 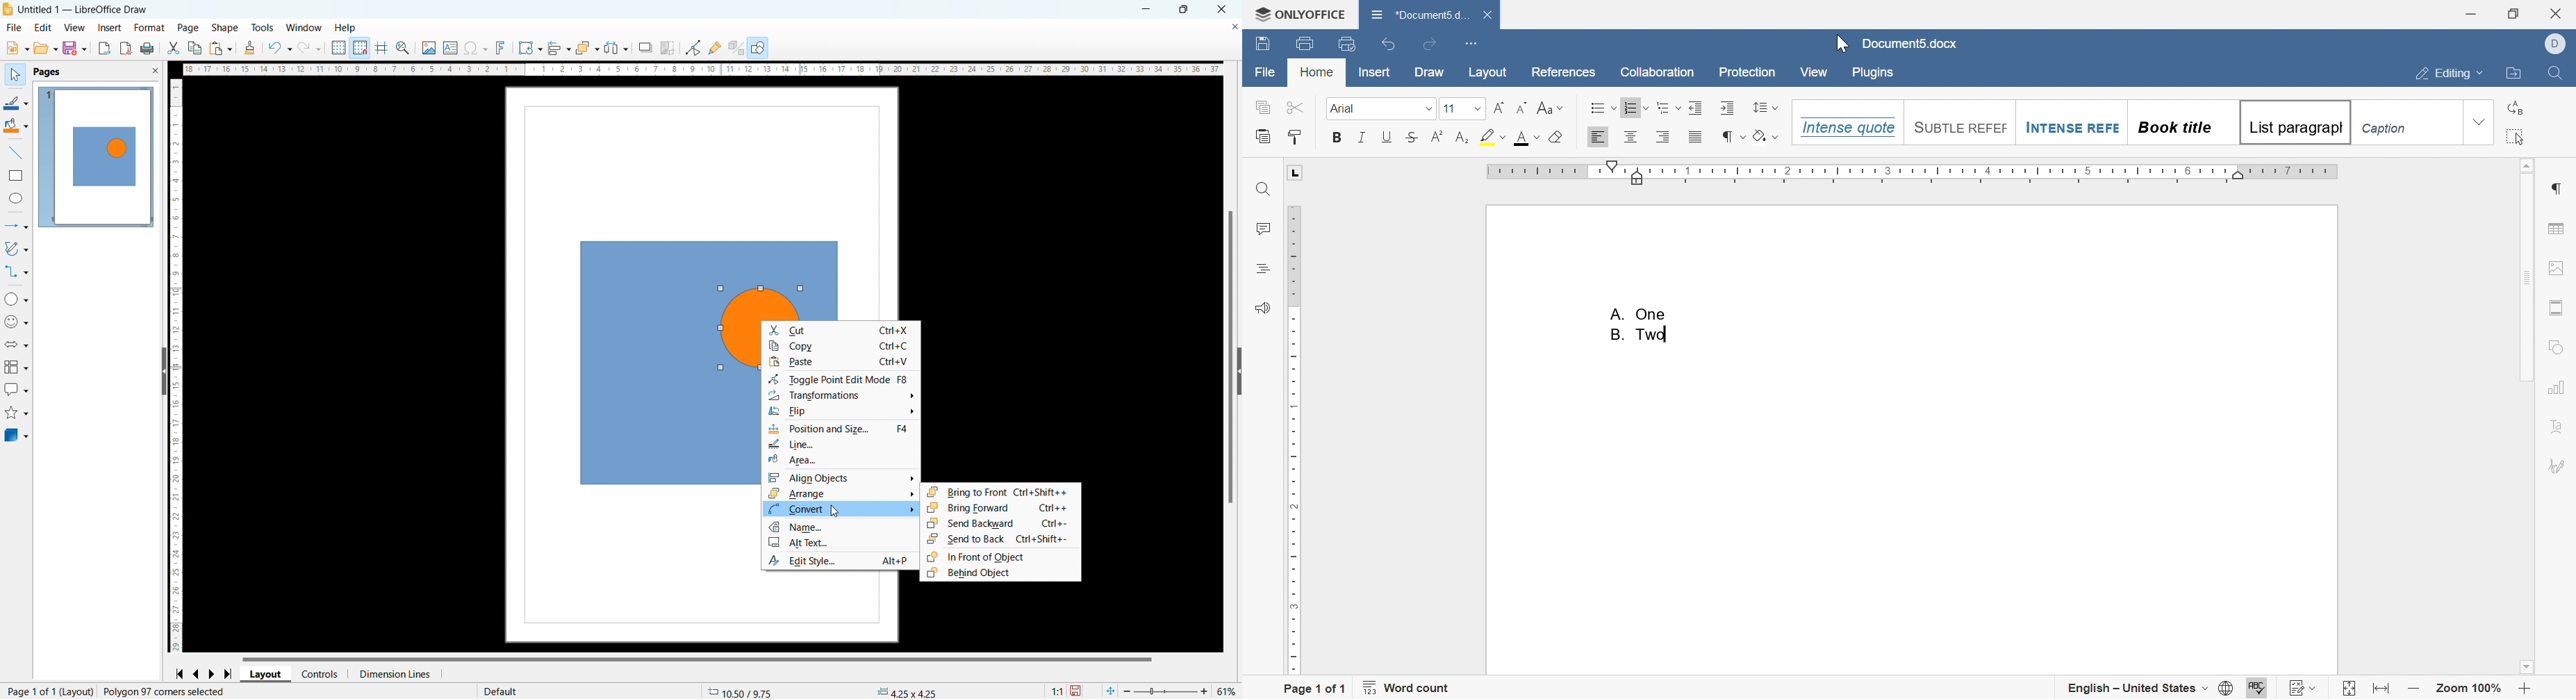 I want to click on superscript, so click(x=1438, y=134).